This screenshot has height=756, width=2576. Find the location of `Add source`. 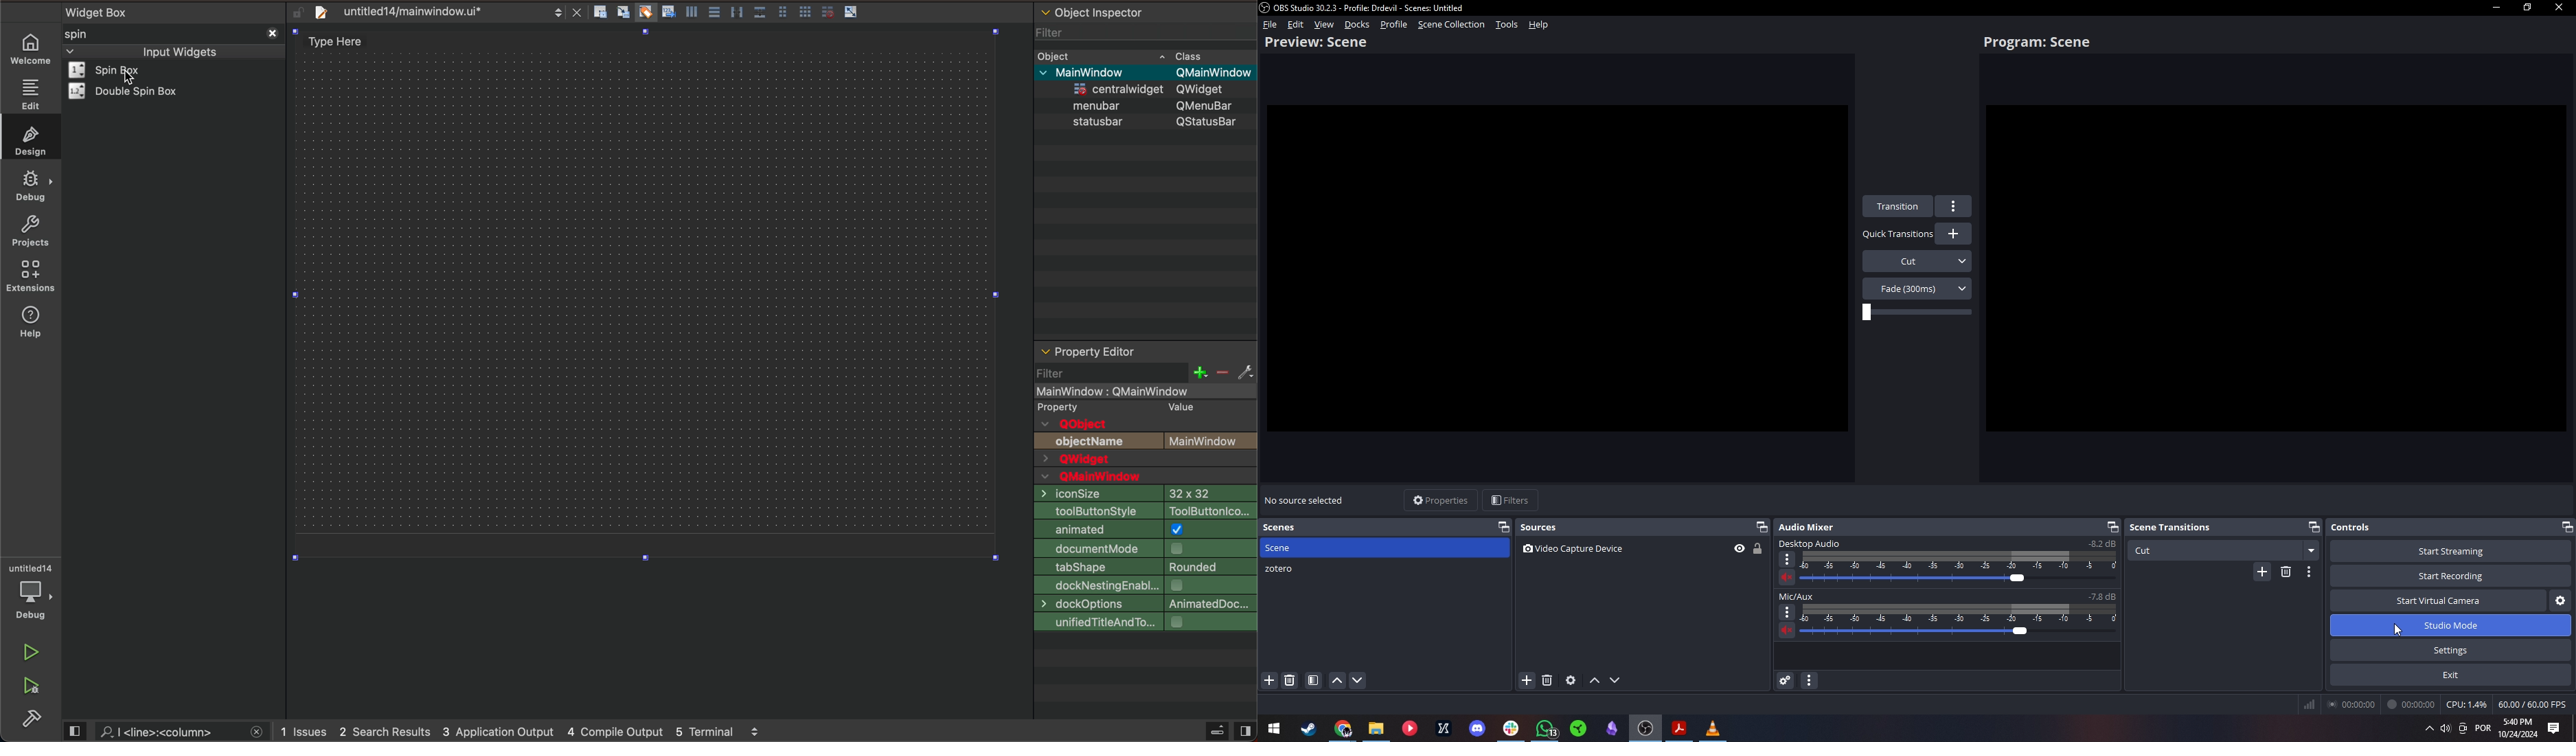

Add source is located at coordinates (1527, 680).